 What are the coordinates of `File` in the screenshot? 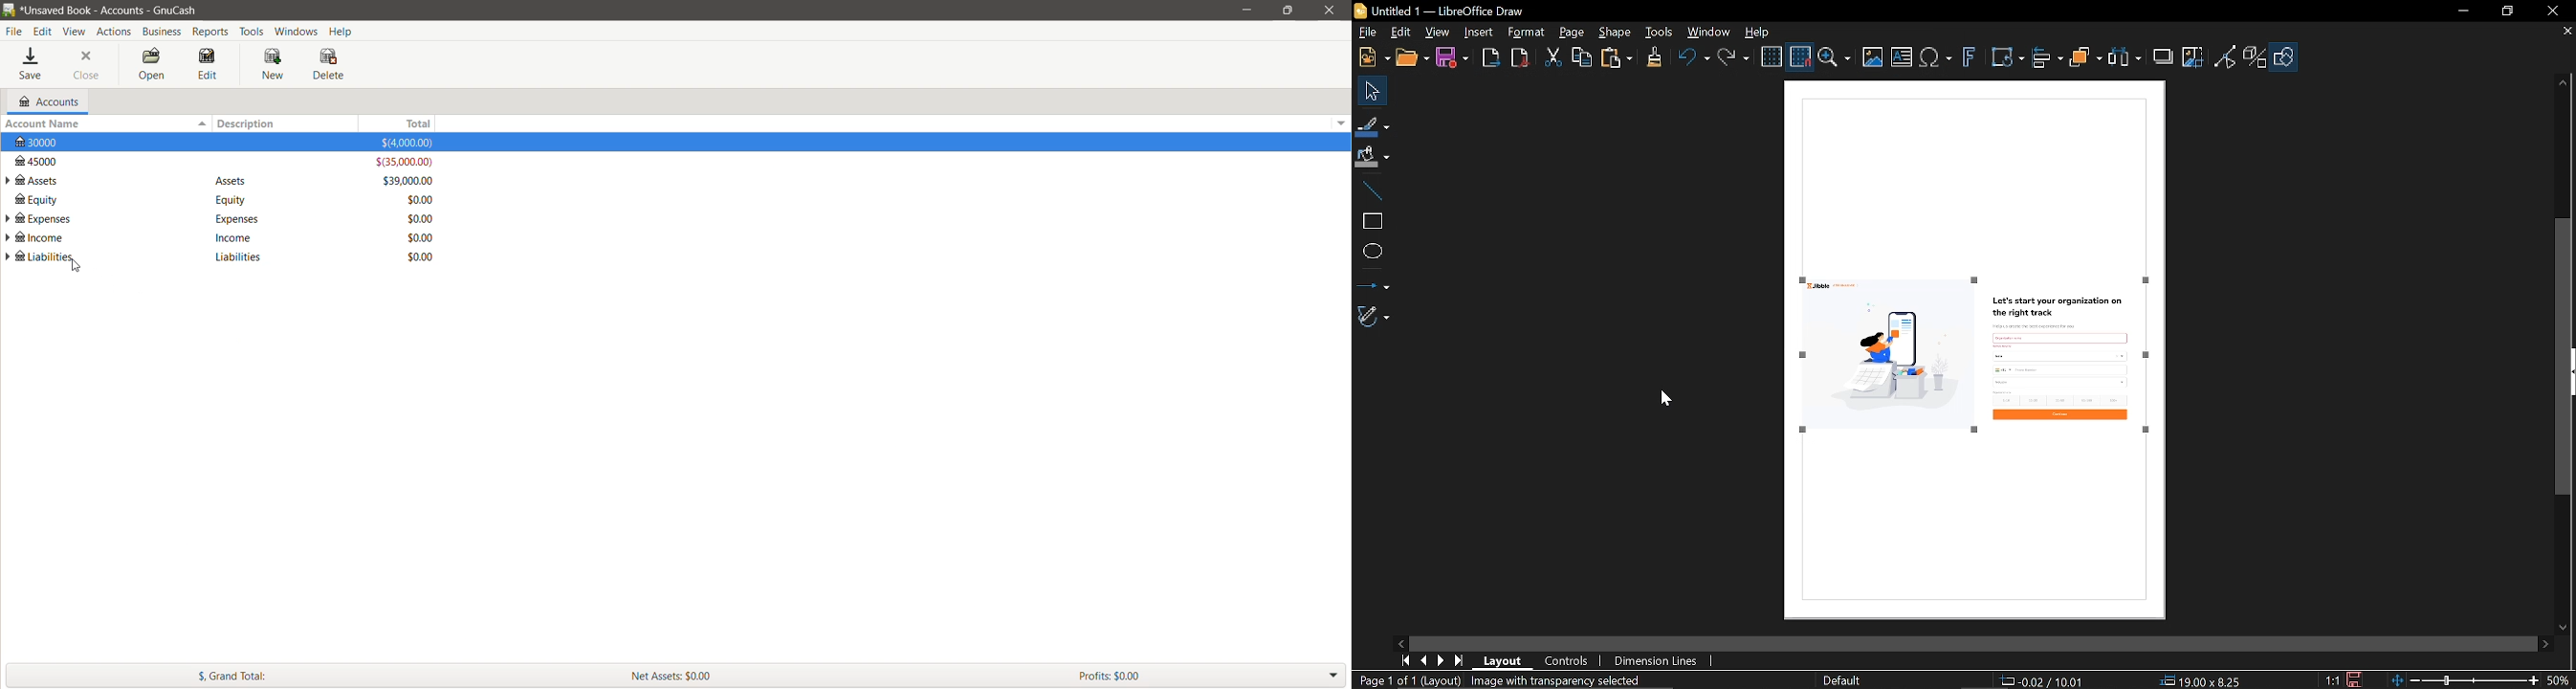 It's located at (1367, 31).